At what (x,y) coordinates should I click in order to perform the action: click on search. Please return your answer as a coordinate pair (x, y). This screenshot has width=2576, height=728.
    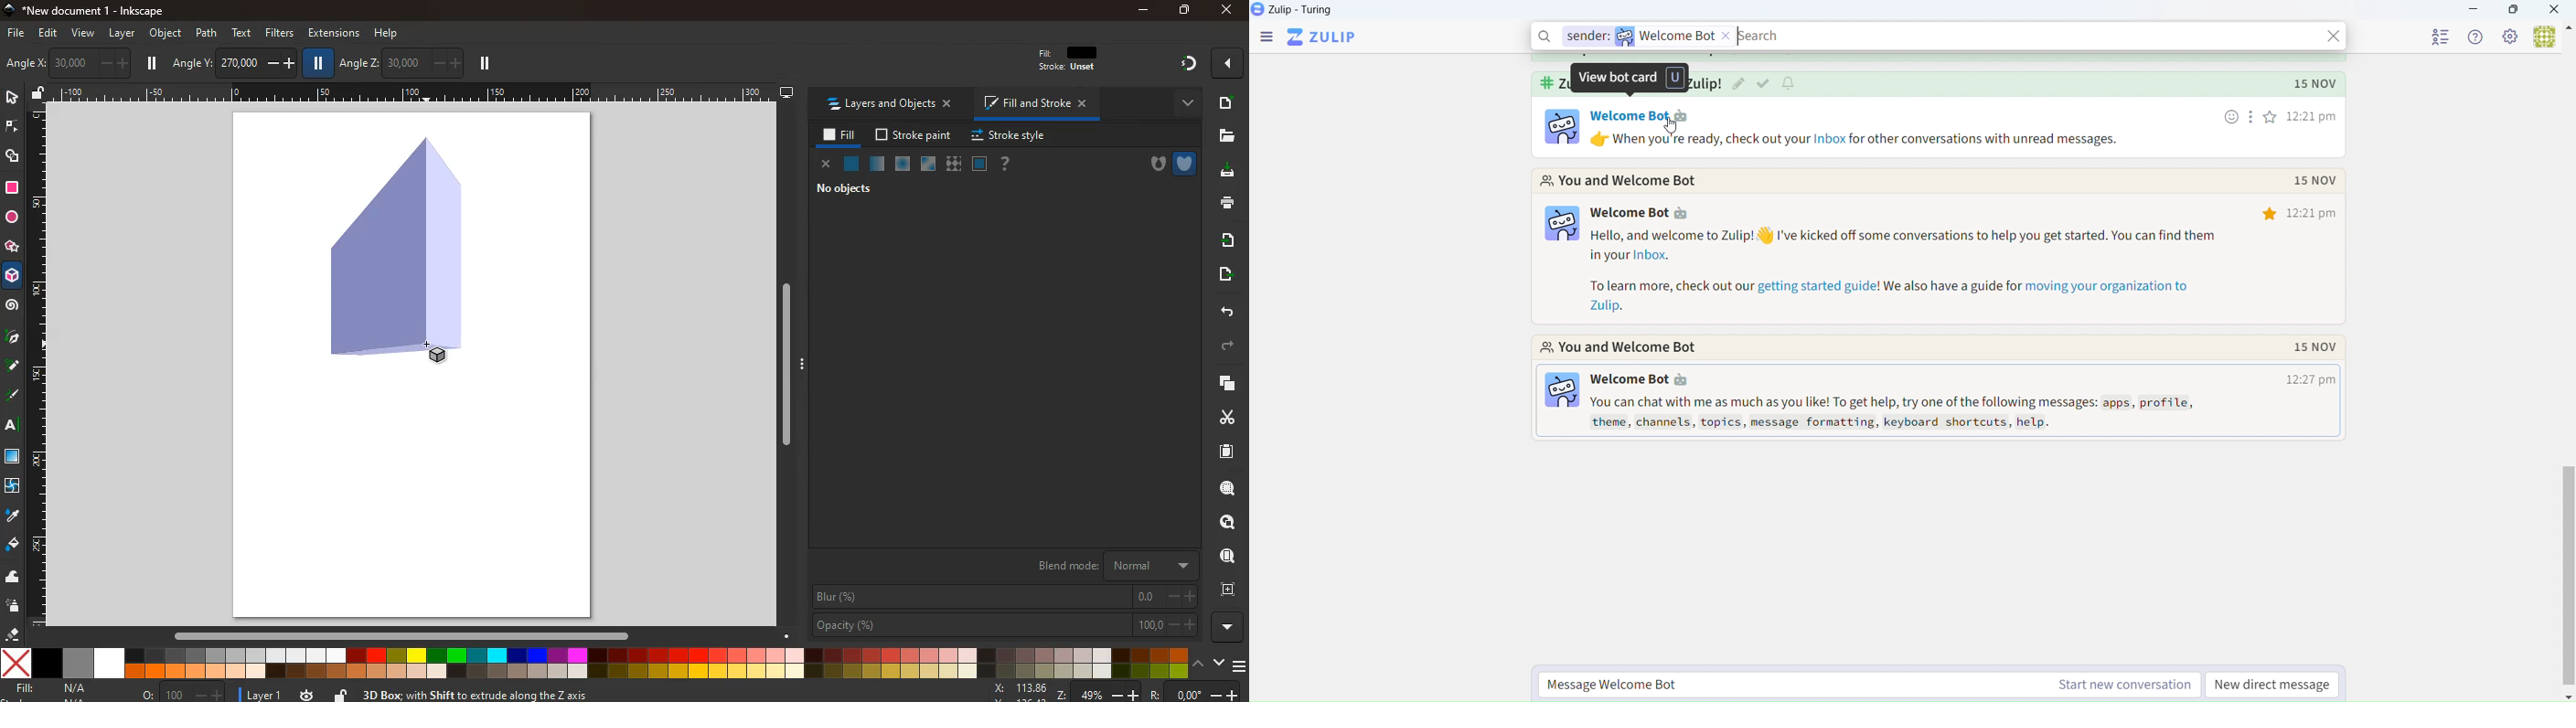
    Looking at the image, I should click on (1224, 490).